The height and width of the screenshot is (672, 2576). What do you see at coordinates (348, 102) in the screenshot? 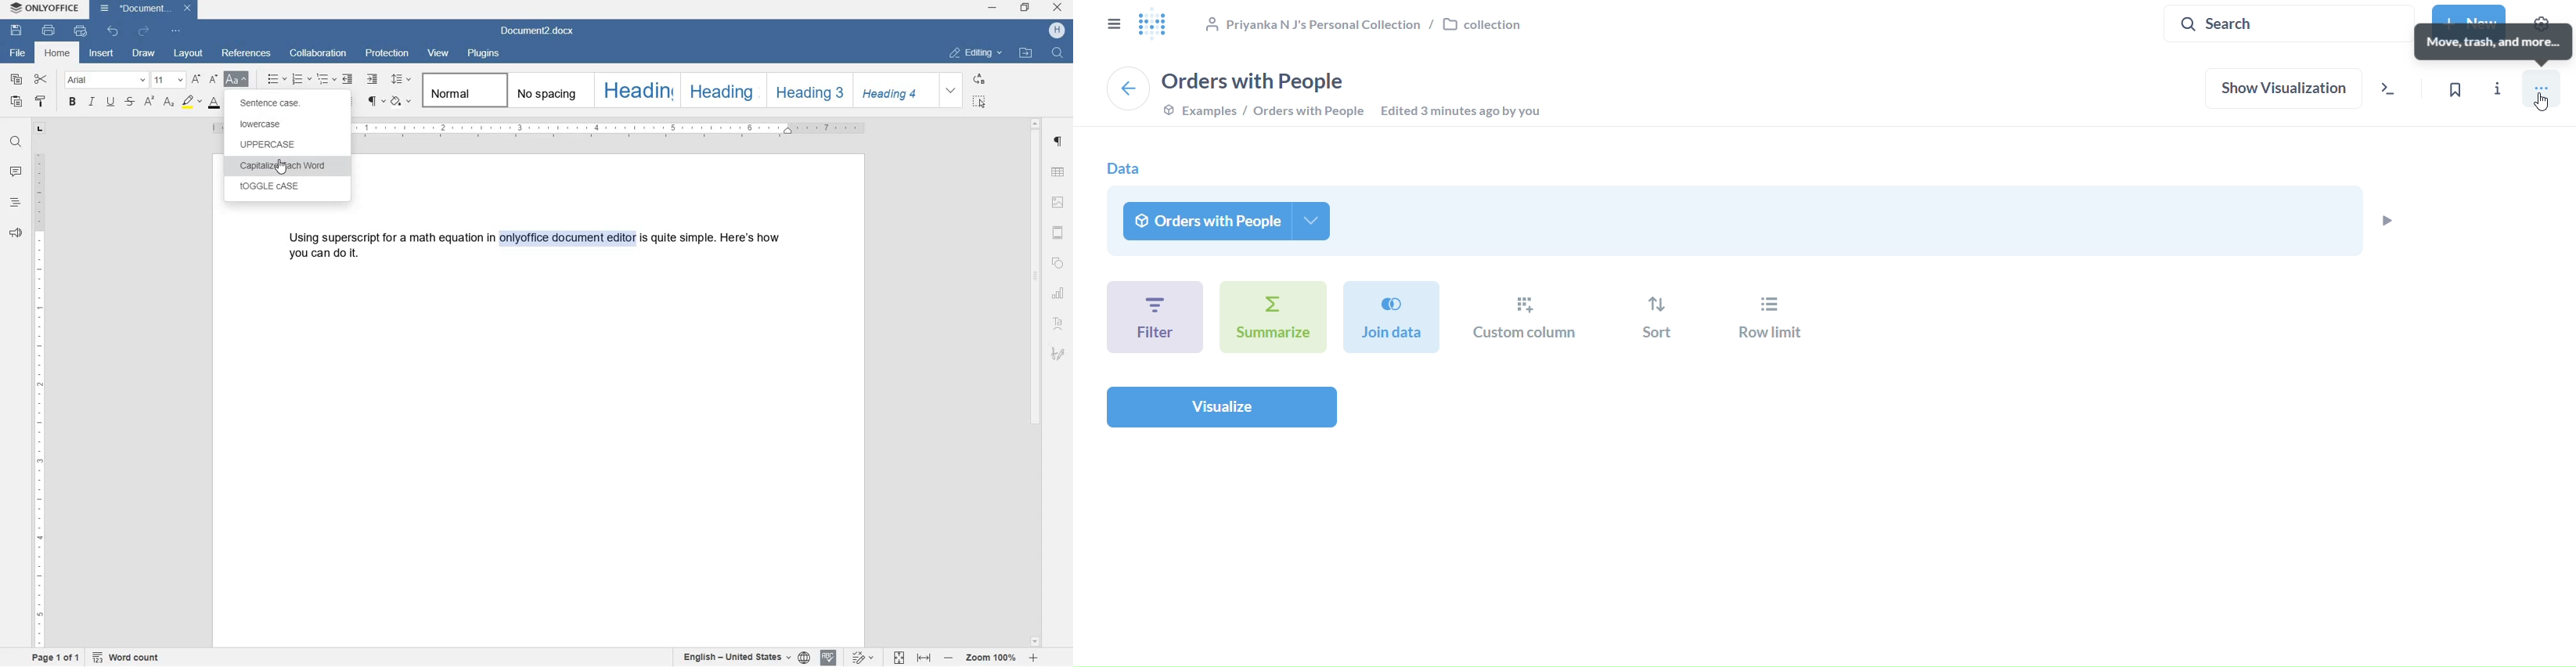
I see `justified` at bounding box center [348, 102].